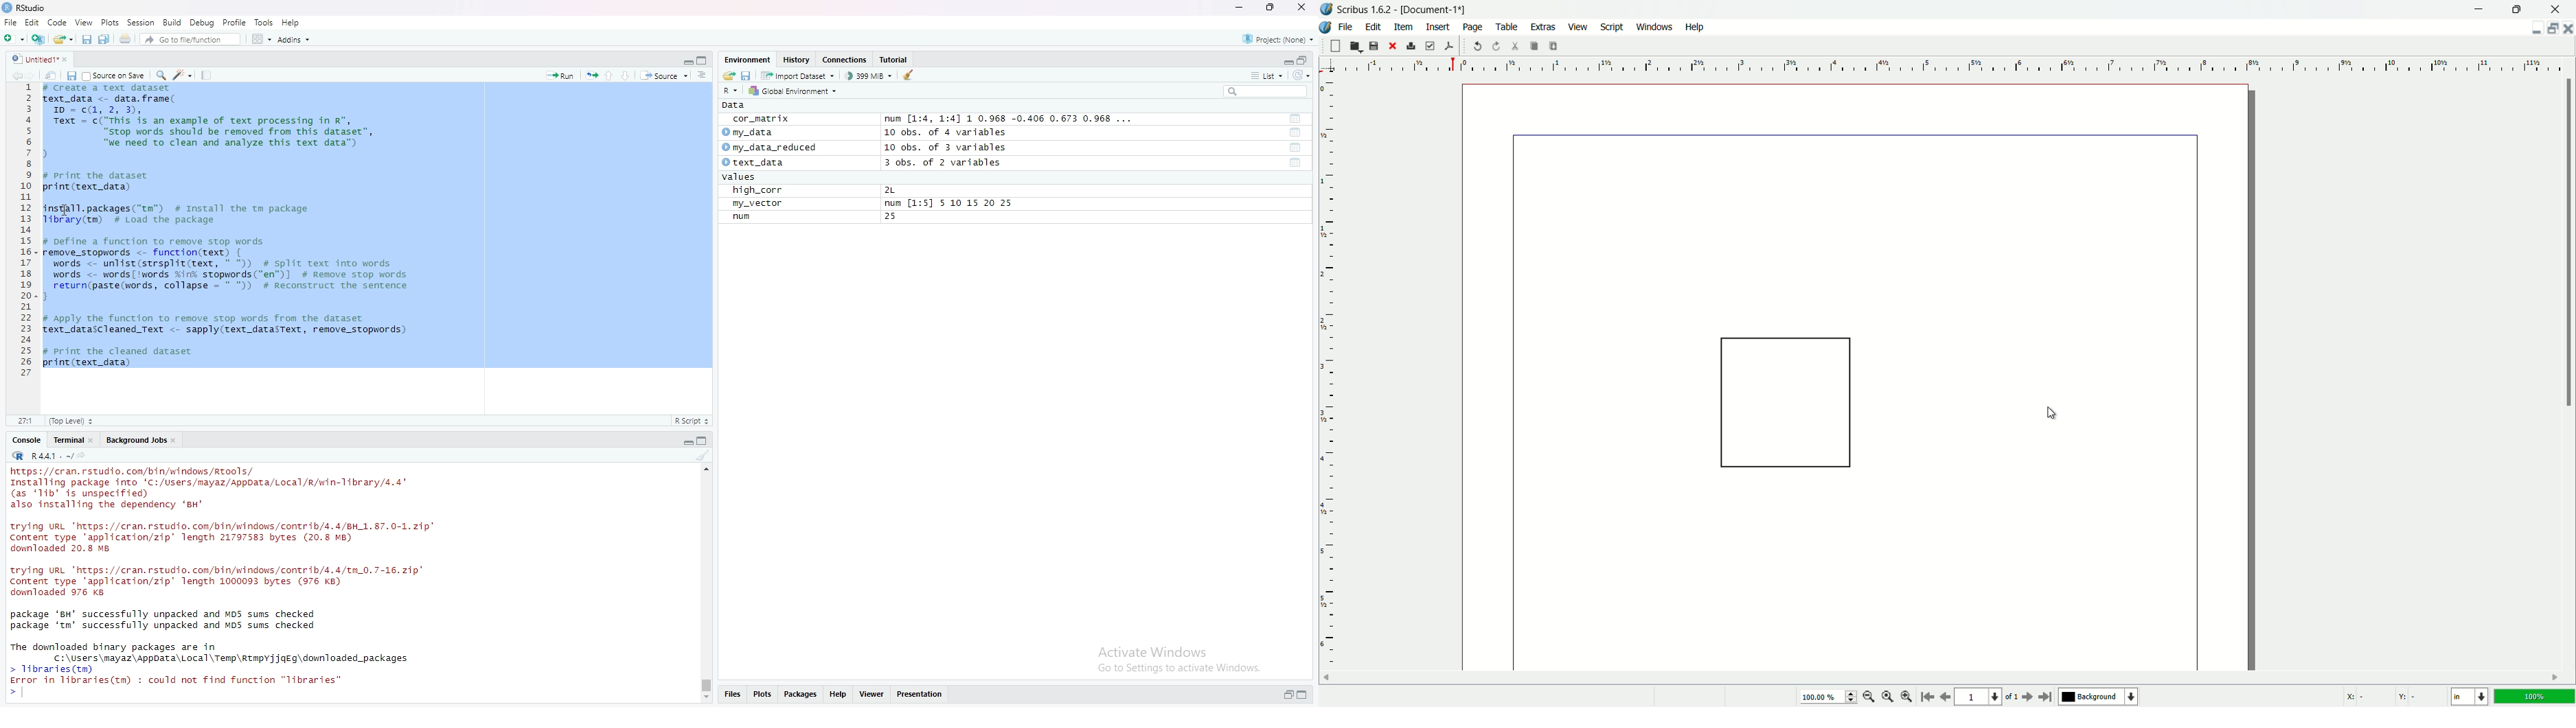 This screenshot has width=2576, height=728. I want to click on values, so click(736, 178).